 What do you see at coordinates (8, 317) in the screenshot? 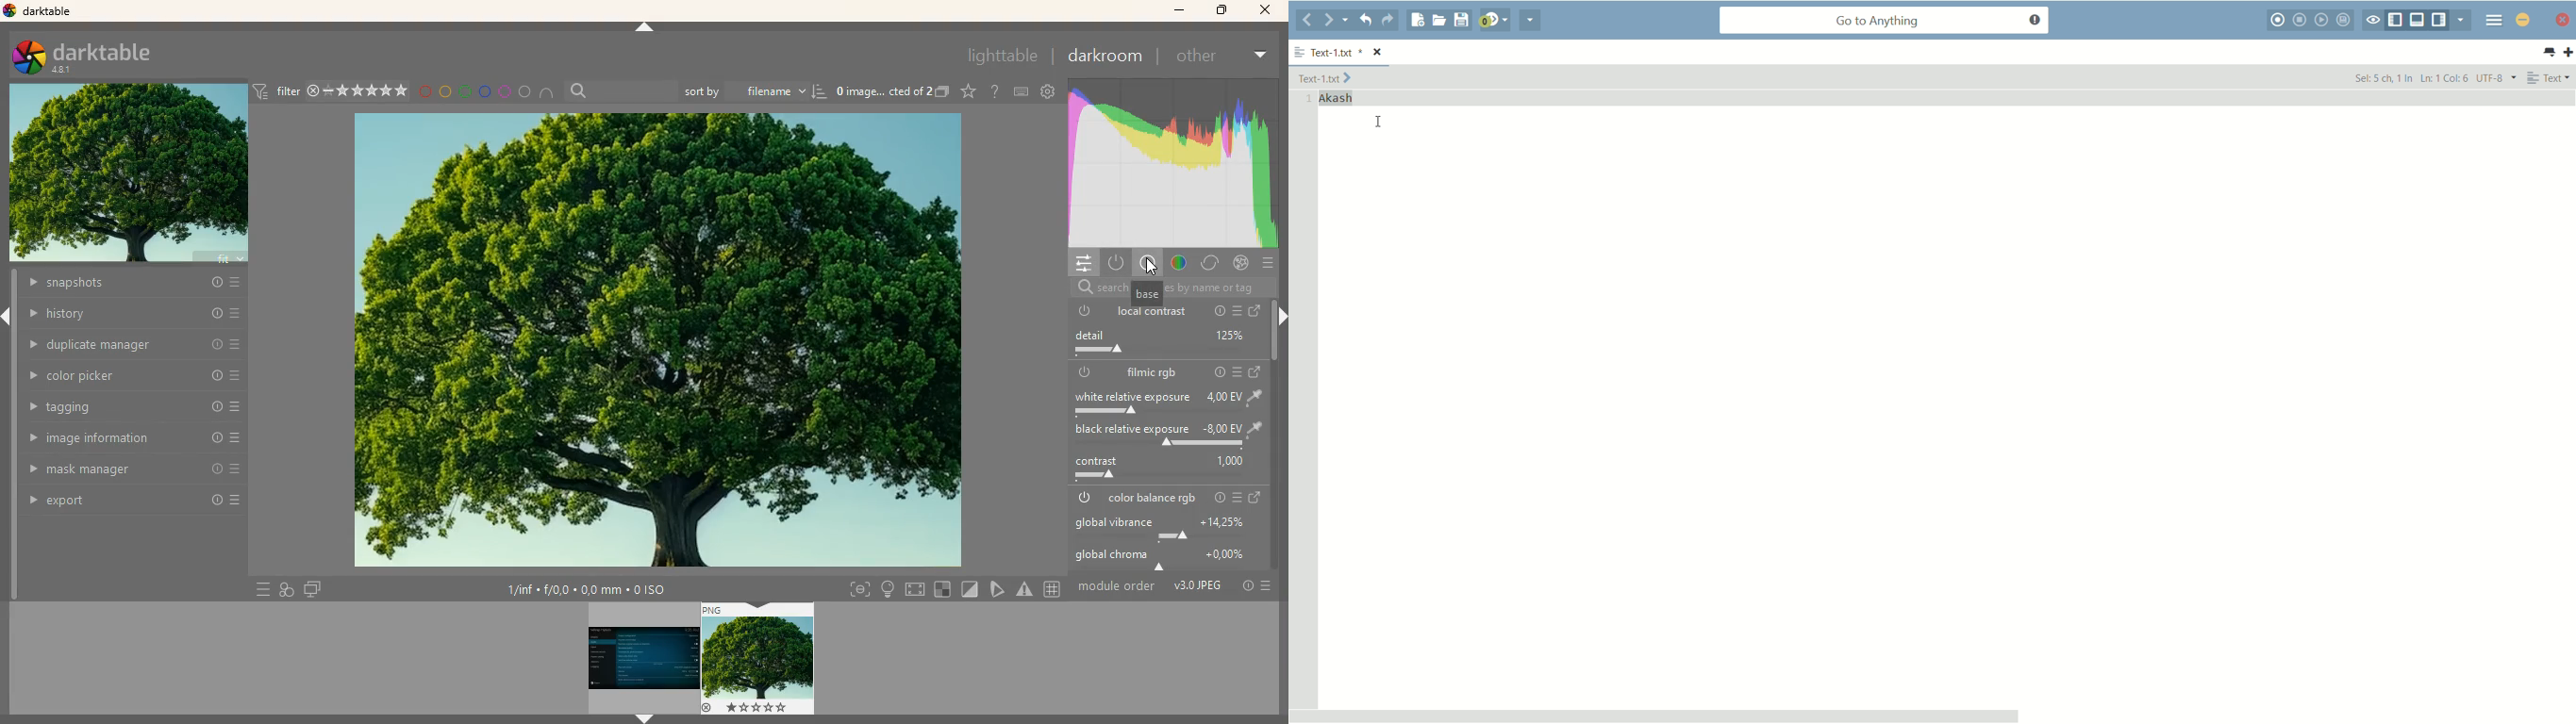
I see `arrow` at bounding box center [8, 317].